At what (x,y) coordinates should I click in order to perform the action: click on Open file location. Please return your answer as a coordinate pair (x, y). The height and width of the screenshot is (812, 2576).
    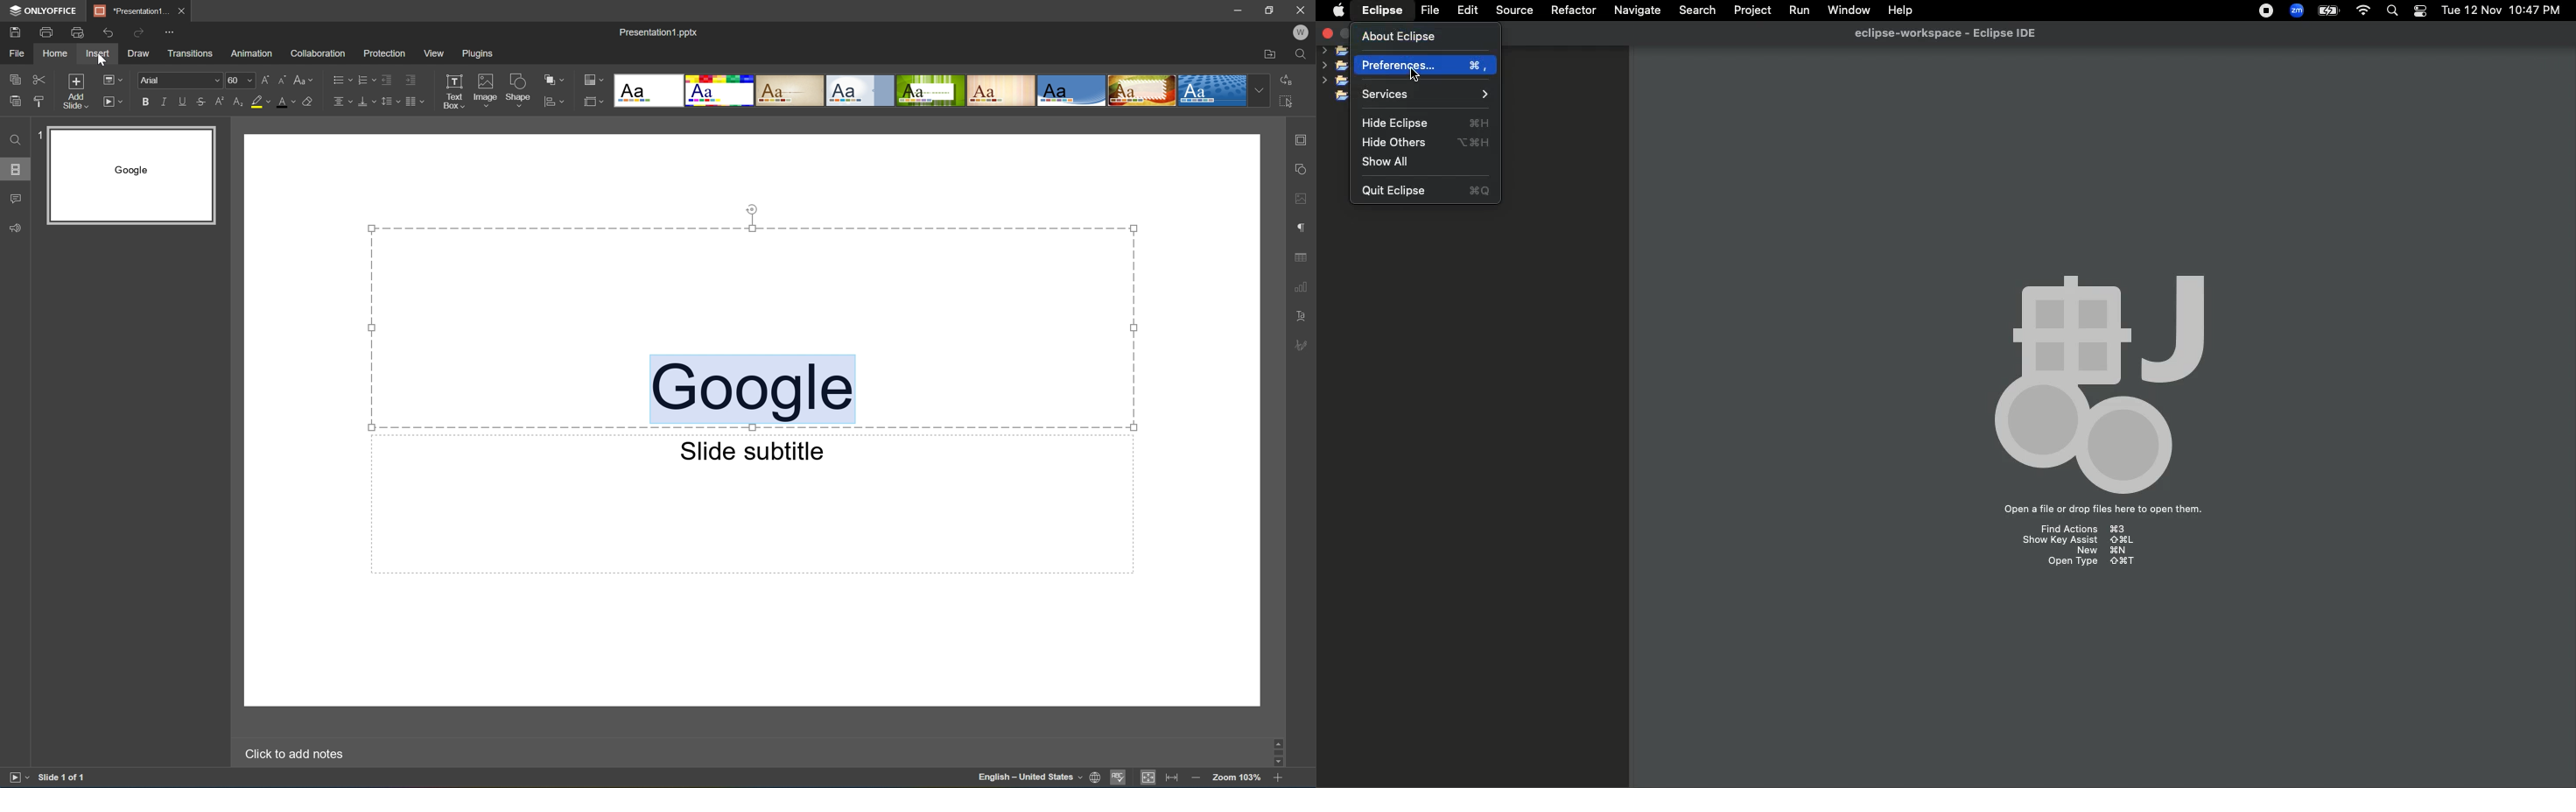
    Looking at the image, I should click on (1270, 55).